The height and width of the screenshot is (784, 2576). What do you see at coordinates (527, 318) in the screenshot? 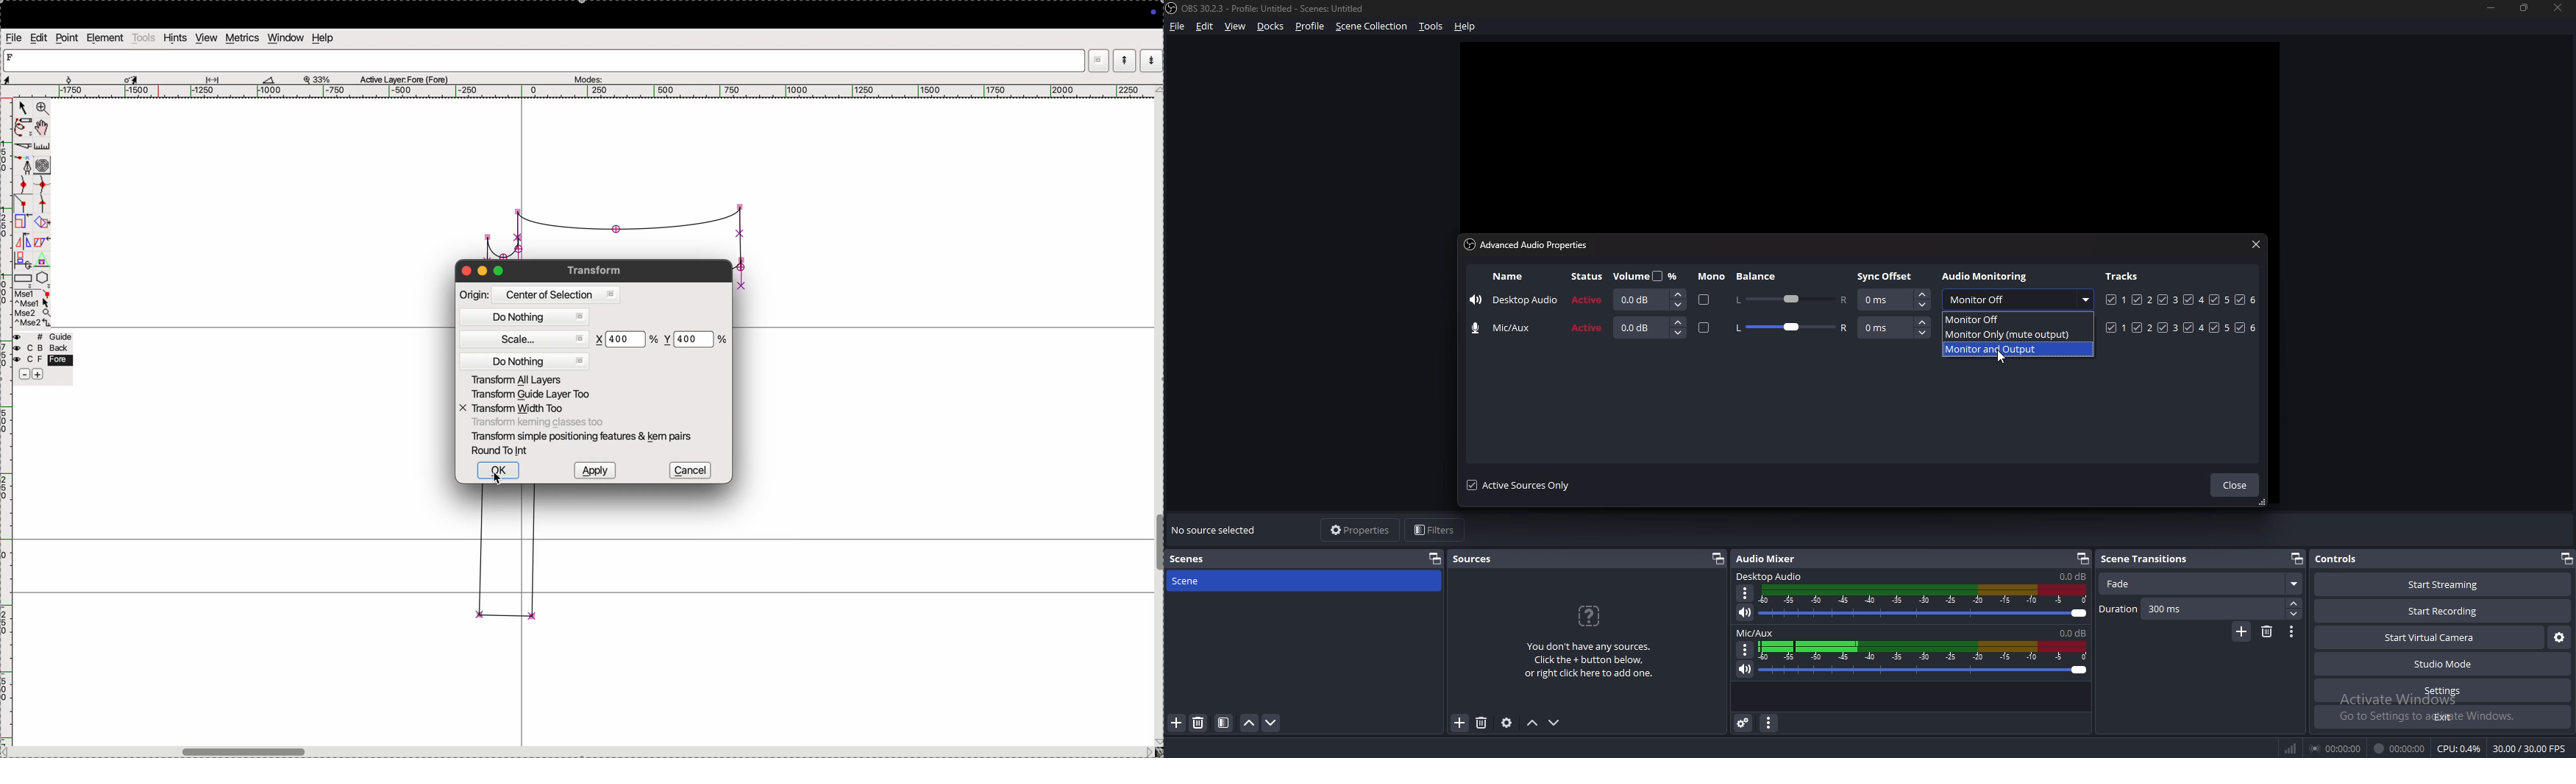
I see `do nothing` at bounding box center [527, 318].